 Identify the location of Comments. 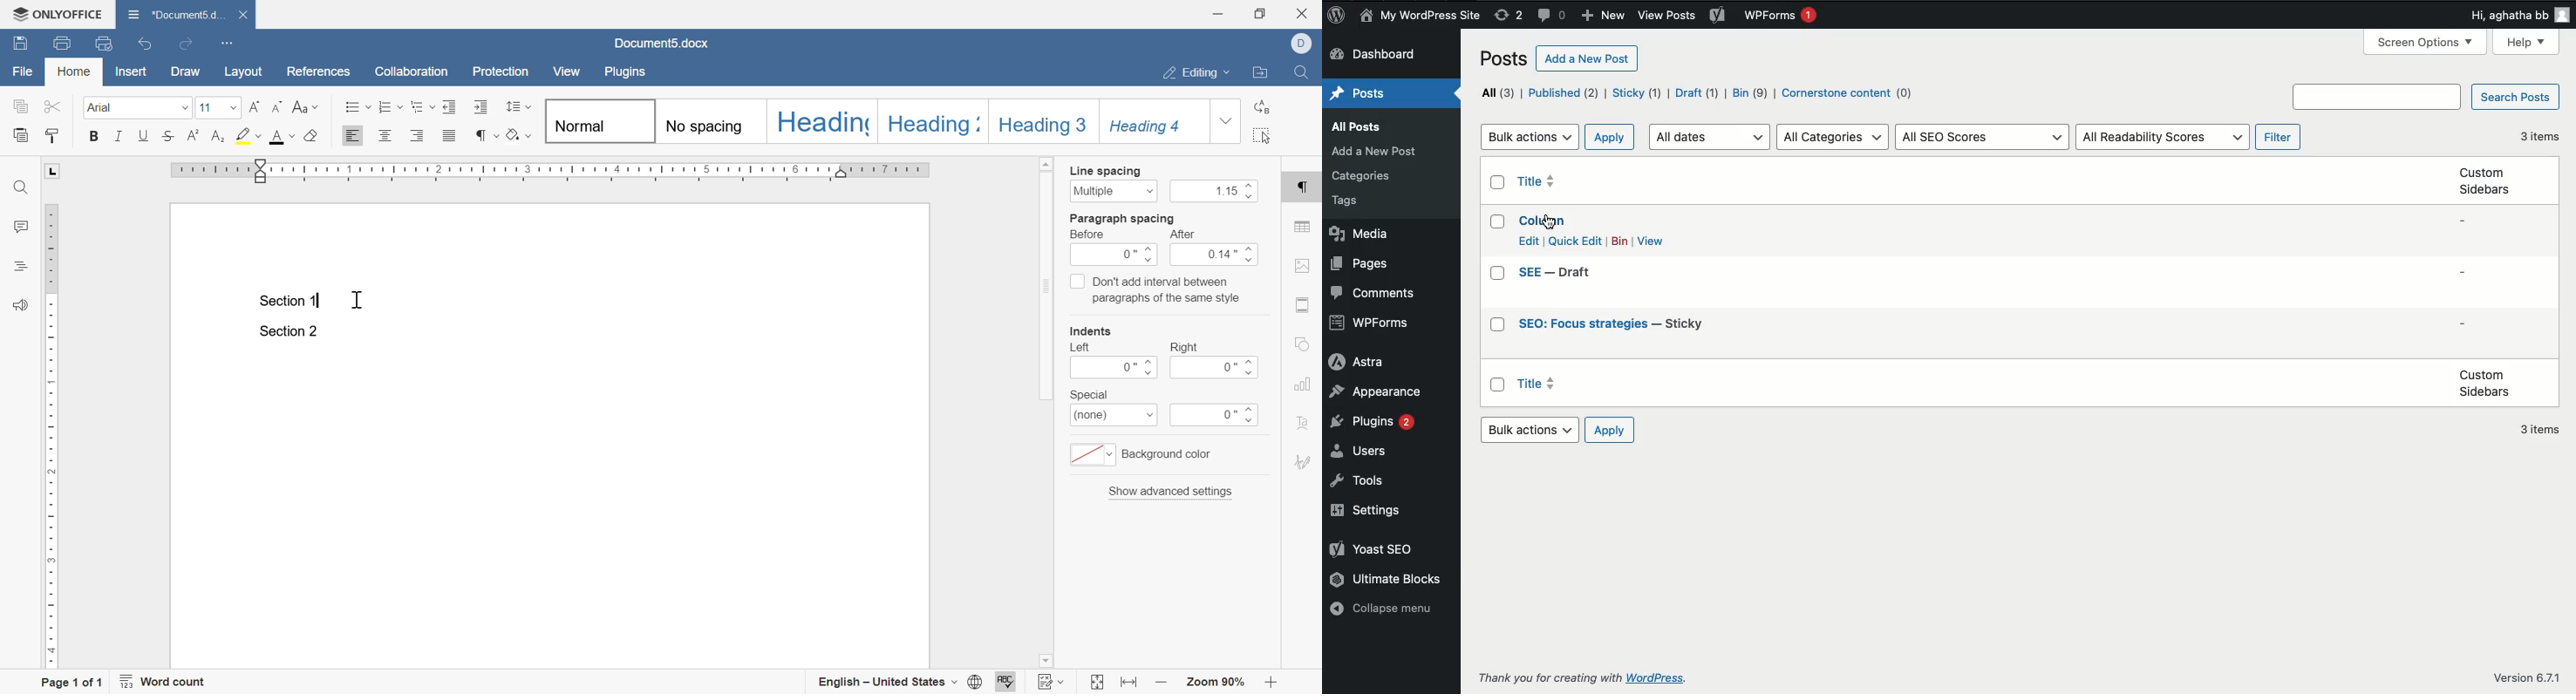
(1552, 16).